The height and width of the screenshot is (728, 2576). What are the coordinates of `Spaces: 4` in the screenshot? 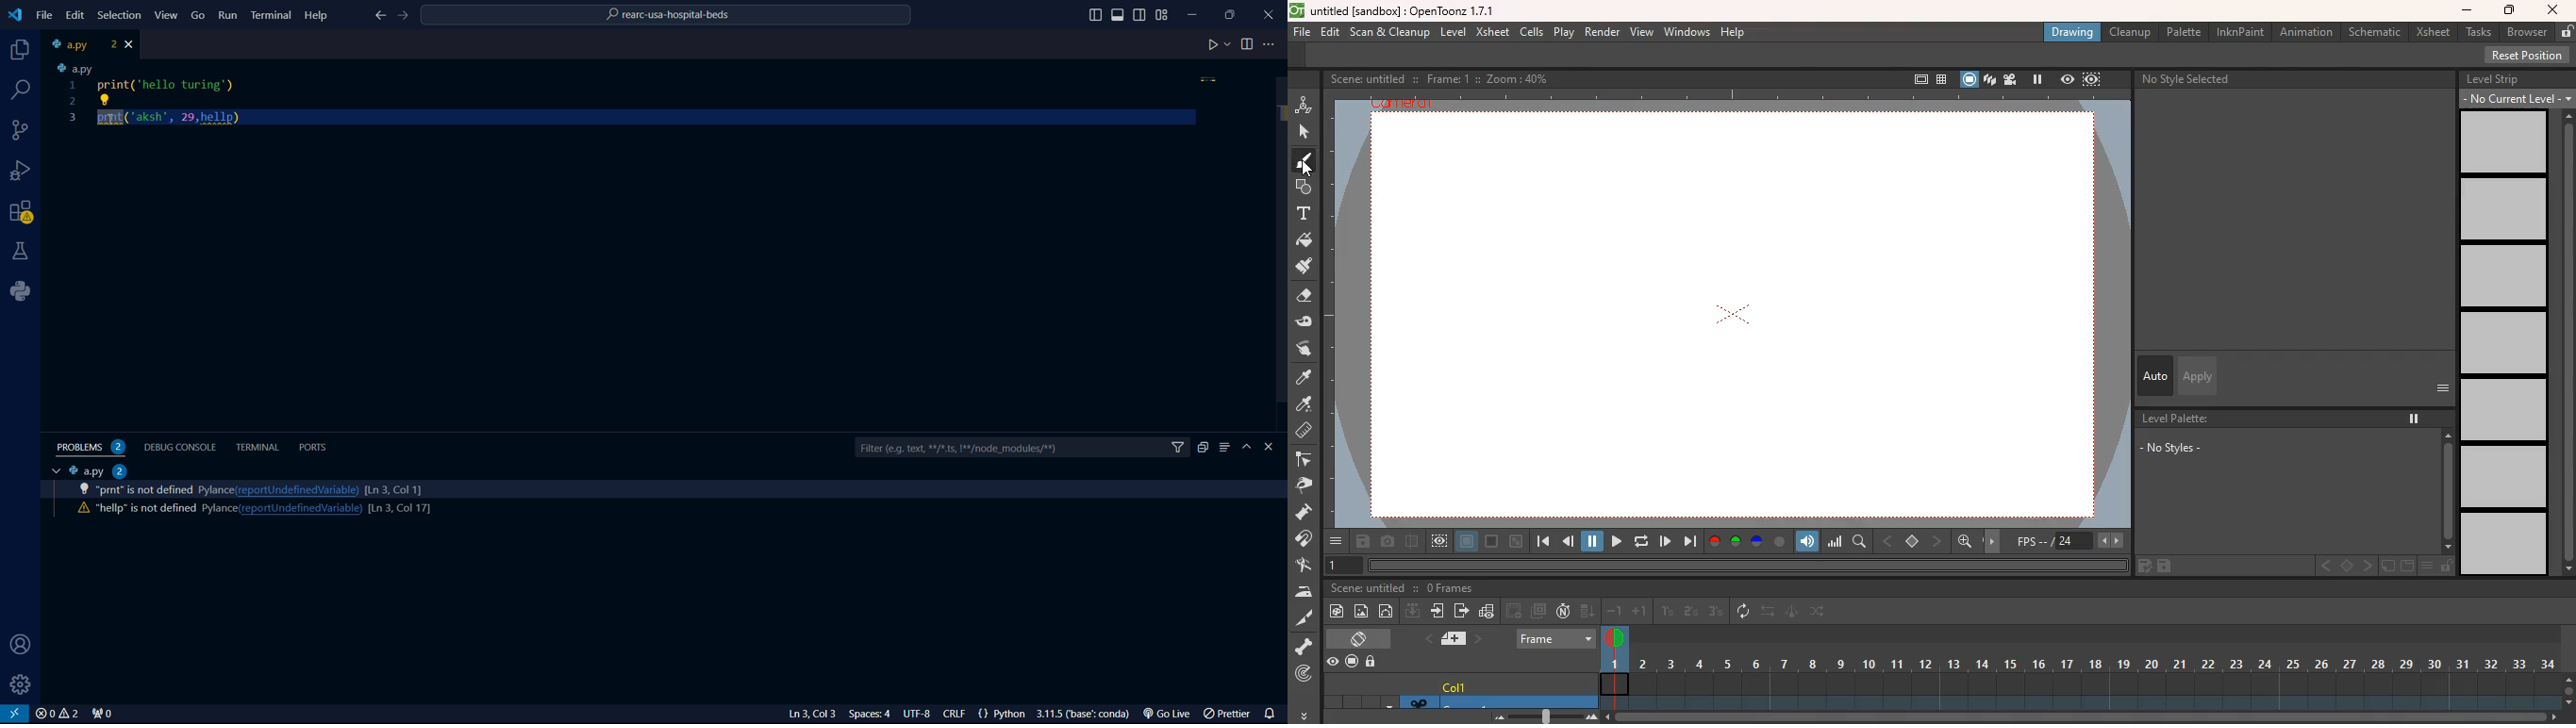 It's located at (873, 714).